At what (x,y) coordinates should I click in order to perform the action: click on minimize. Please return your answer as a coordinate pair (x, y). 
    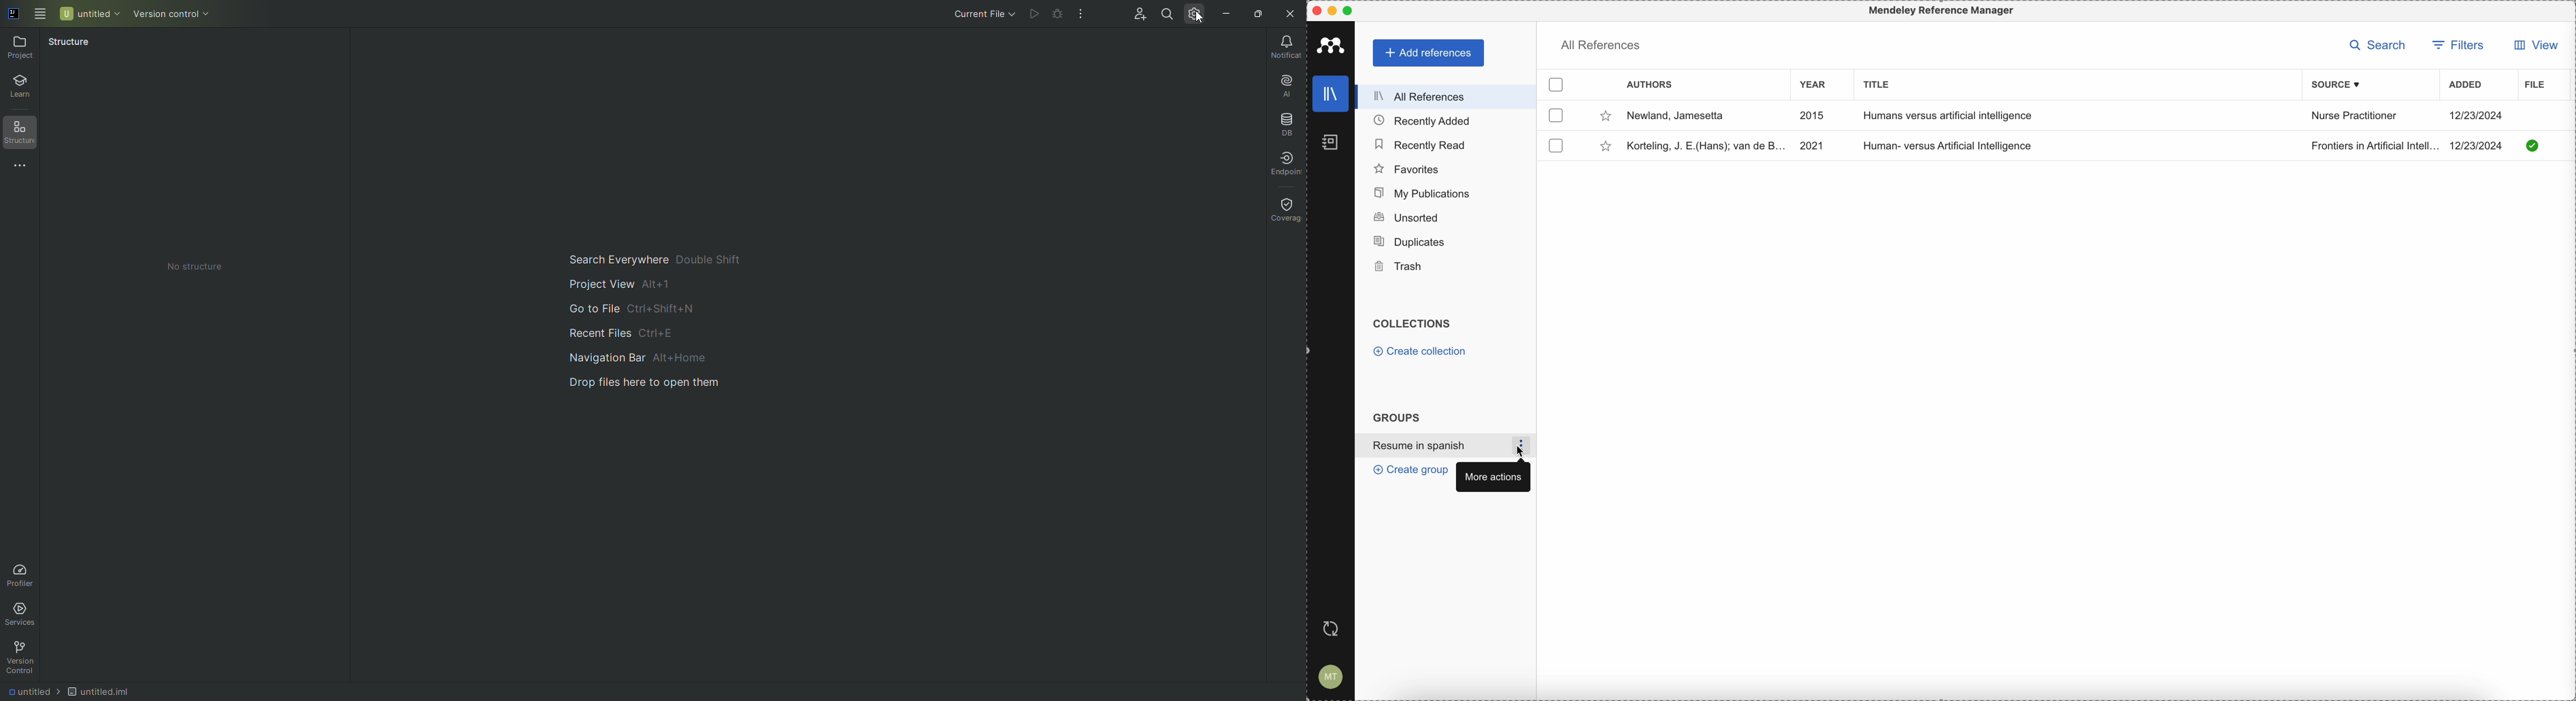
    Looking at the image, I should click on (1333, 11).